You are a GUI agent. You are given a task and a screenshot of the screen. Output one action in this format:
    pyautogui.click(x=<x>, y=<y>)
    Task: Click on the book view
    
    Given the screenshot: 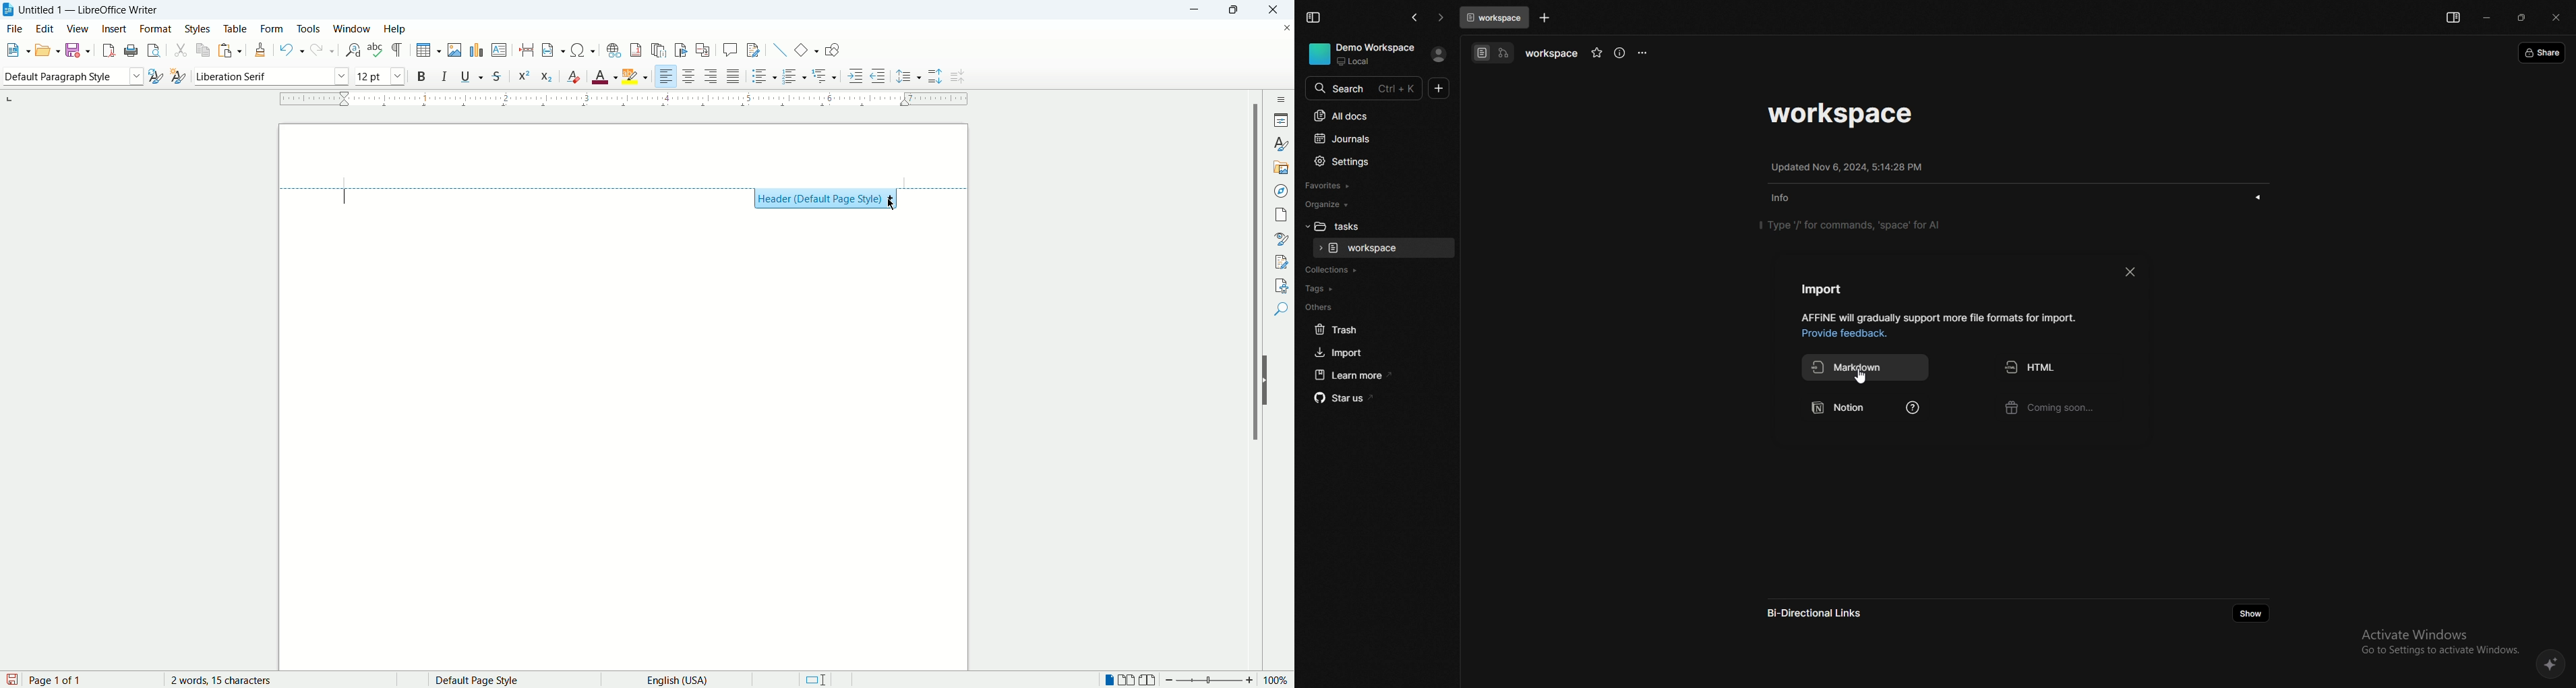 What is the action you would take?
    pyautogui.click(x=1148, y=678)
    